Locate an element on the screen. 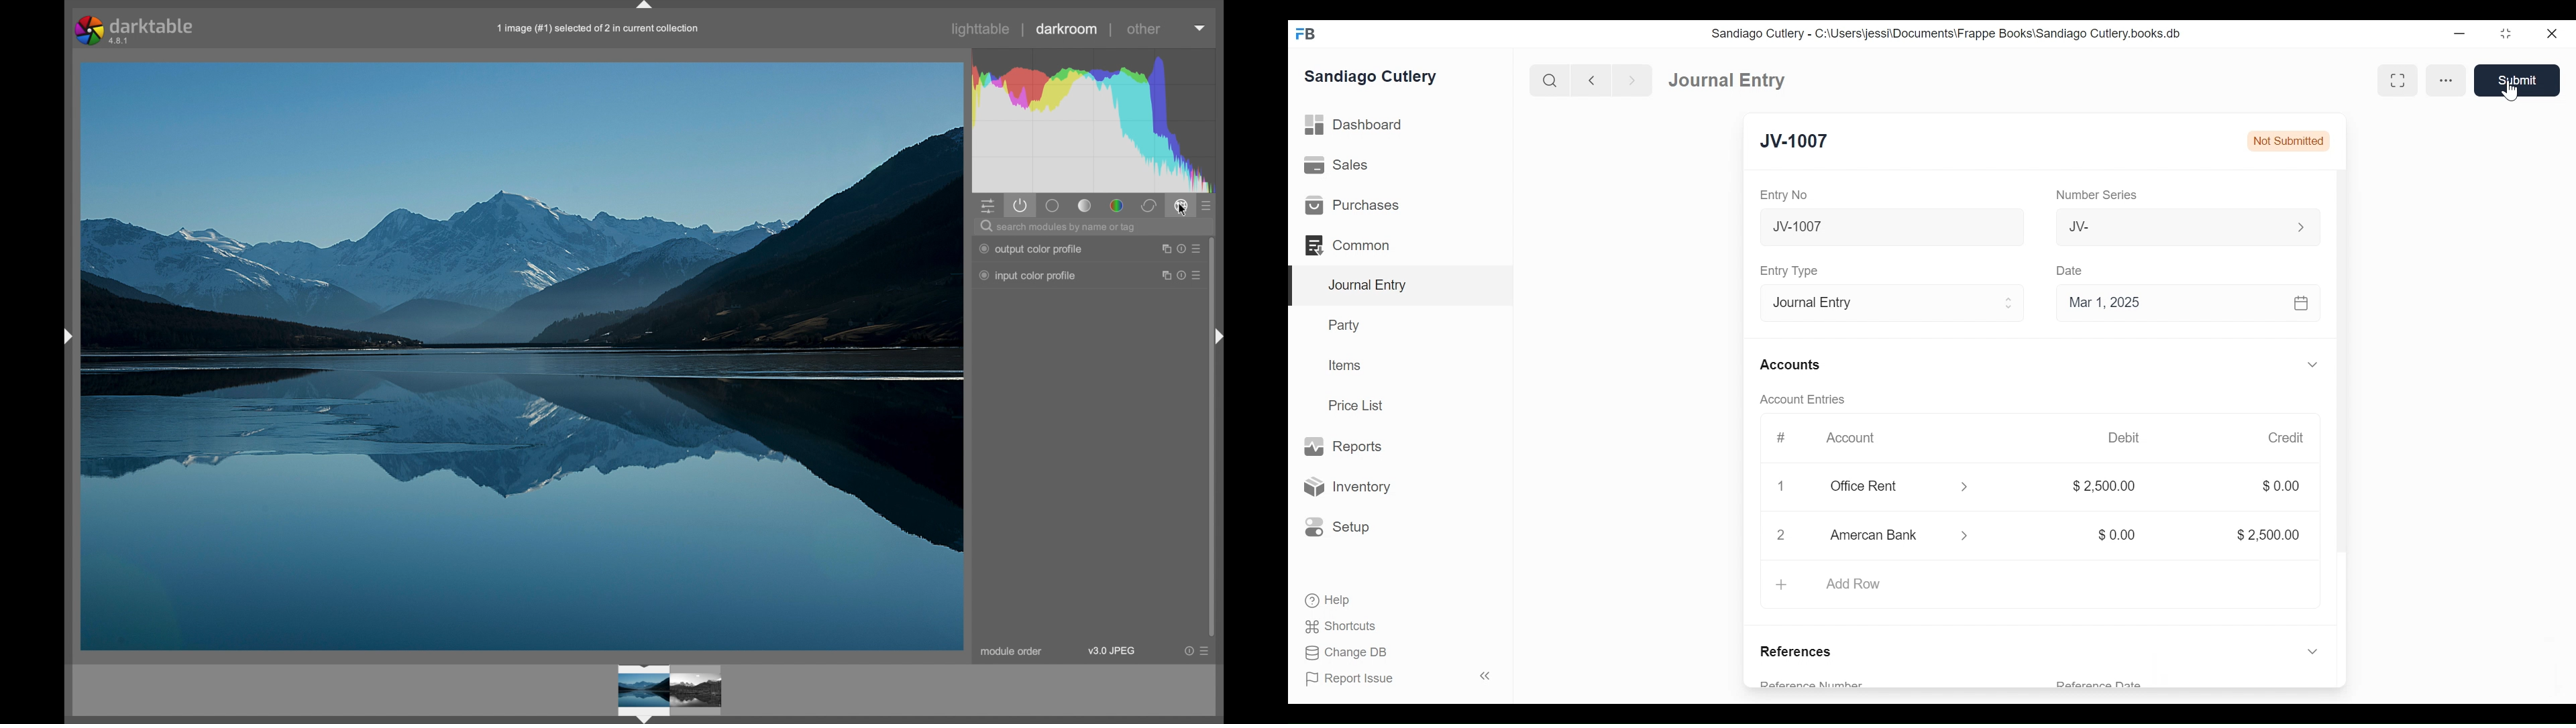 The image size is (2576, 728). dropdown is located at coordinates (1200, 28).